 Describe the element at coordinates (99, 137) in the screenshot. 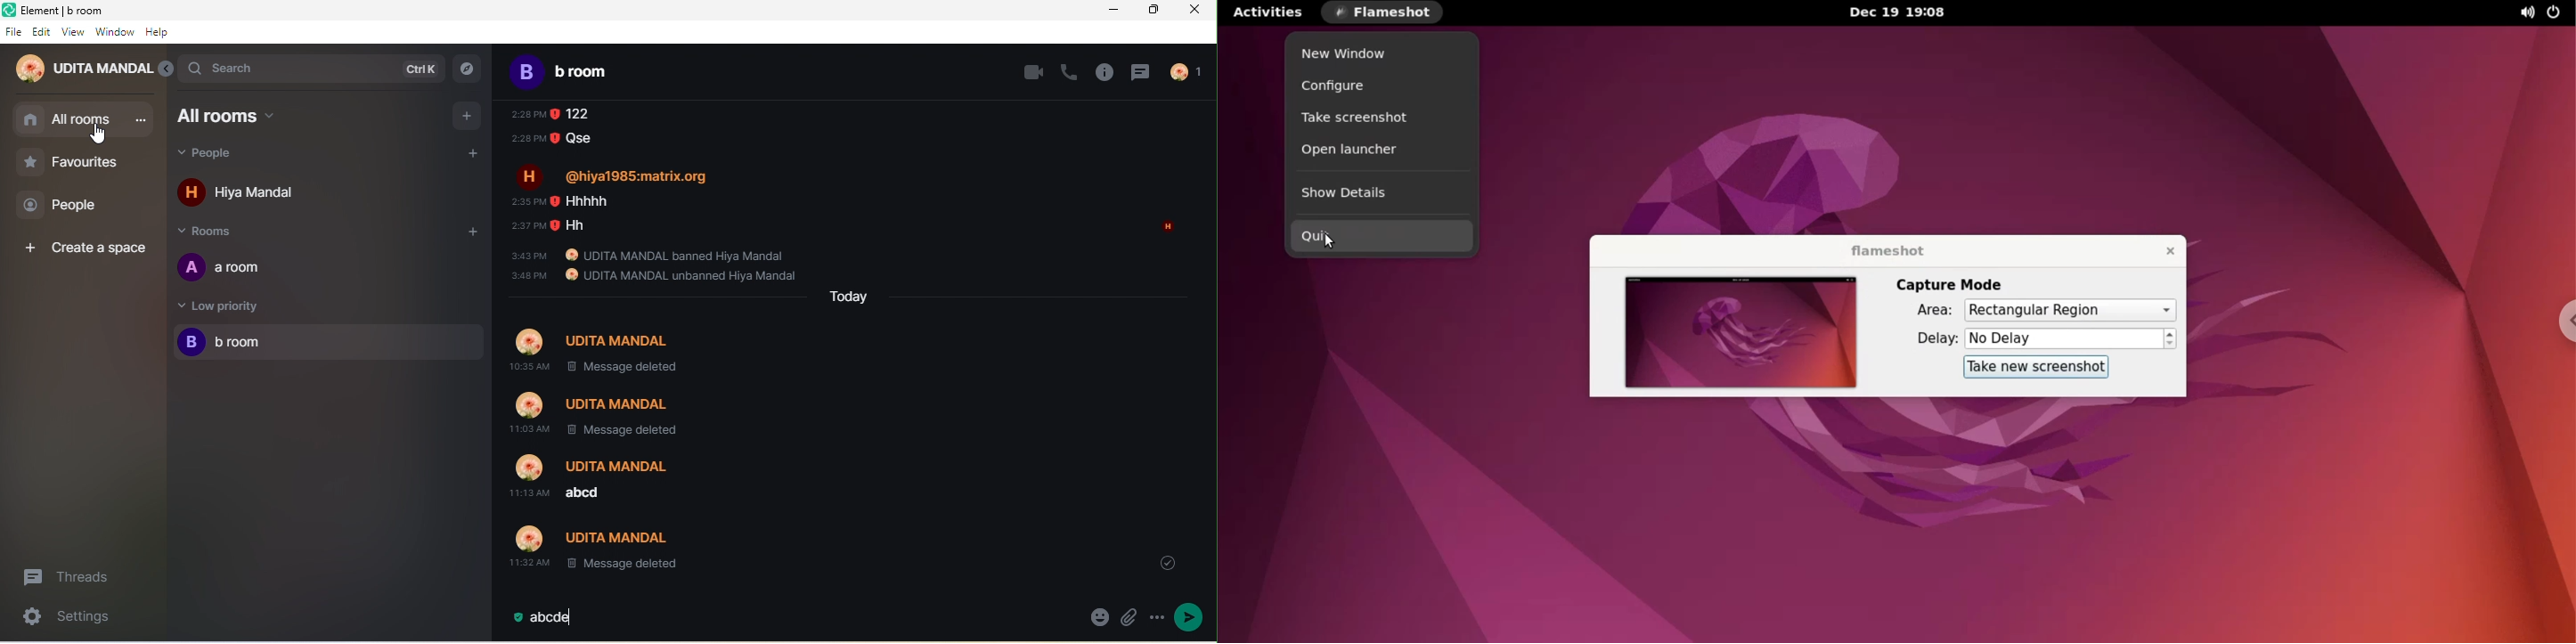

I see `cursor` at that location.